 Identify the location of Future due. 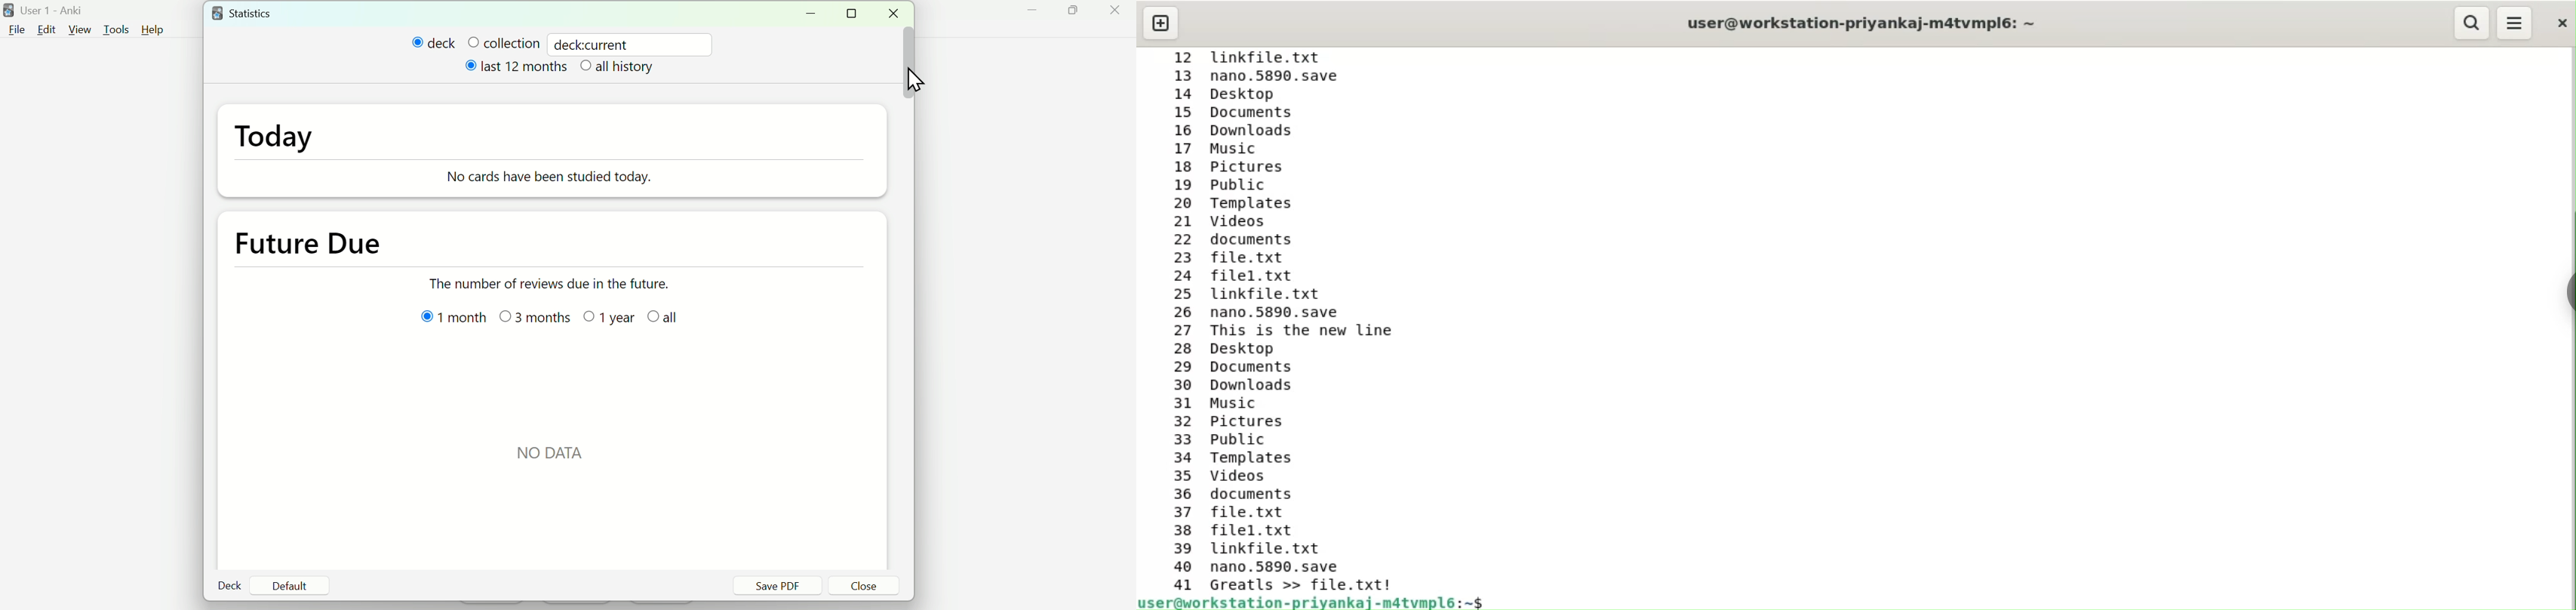
(322, 240).